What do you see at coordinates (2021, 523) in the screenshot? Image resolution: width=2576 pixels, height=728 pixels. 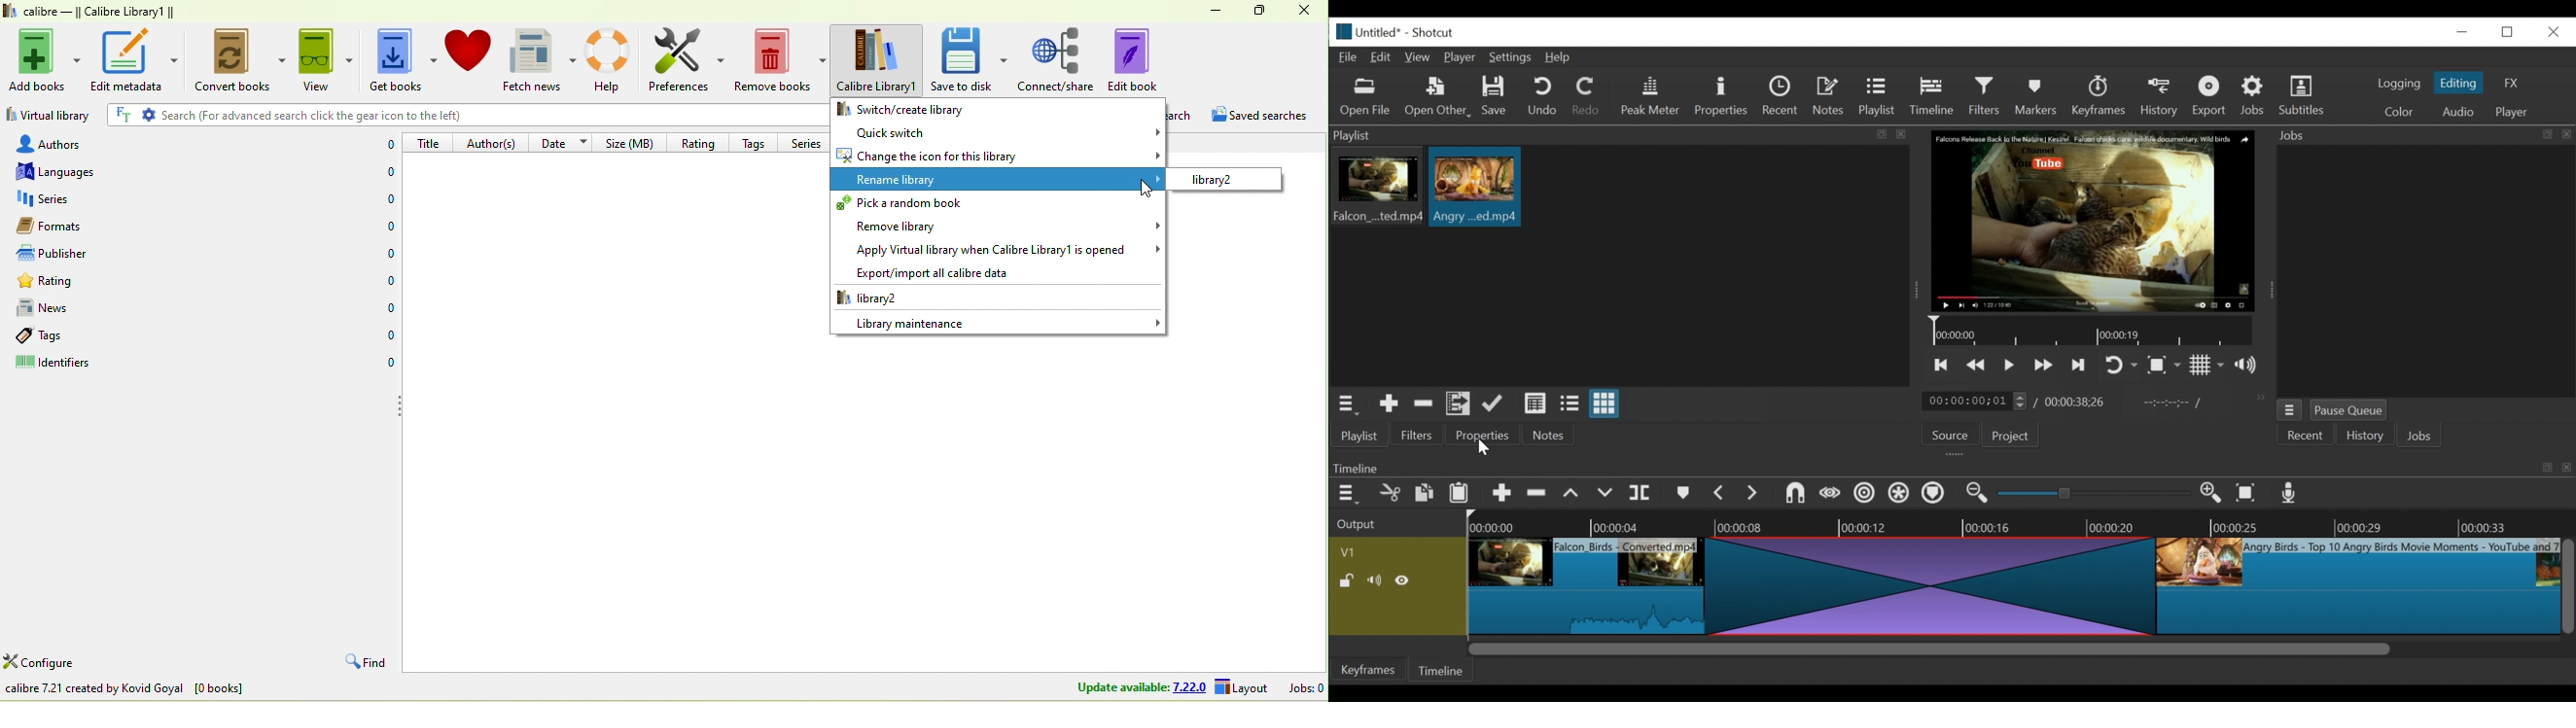 I see `Timeline` at bounding box center [2021, 523].